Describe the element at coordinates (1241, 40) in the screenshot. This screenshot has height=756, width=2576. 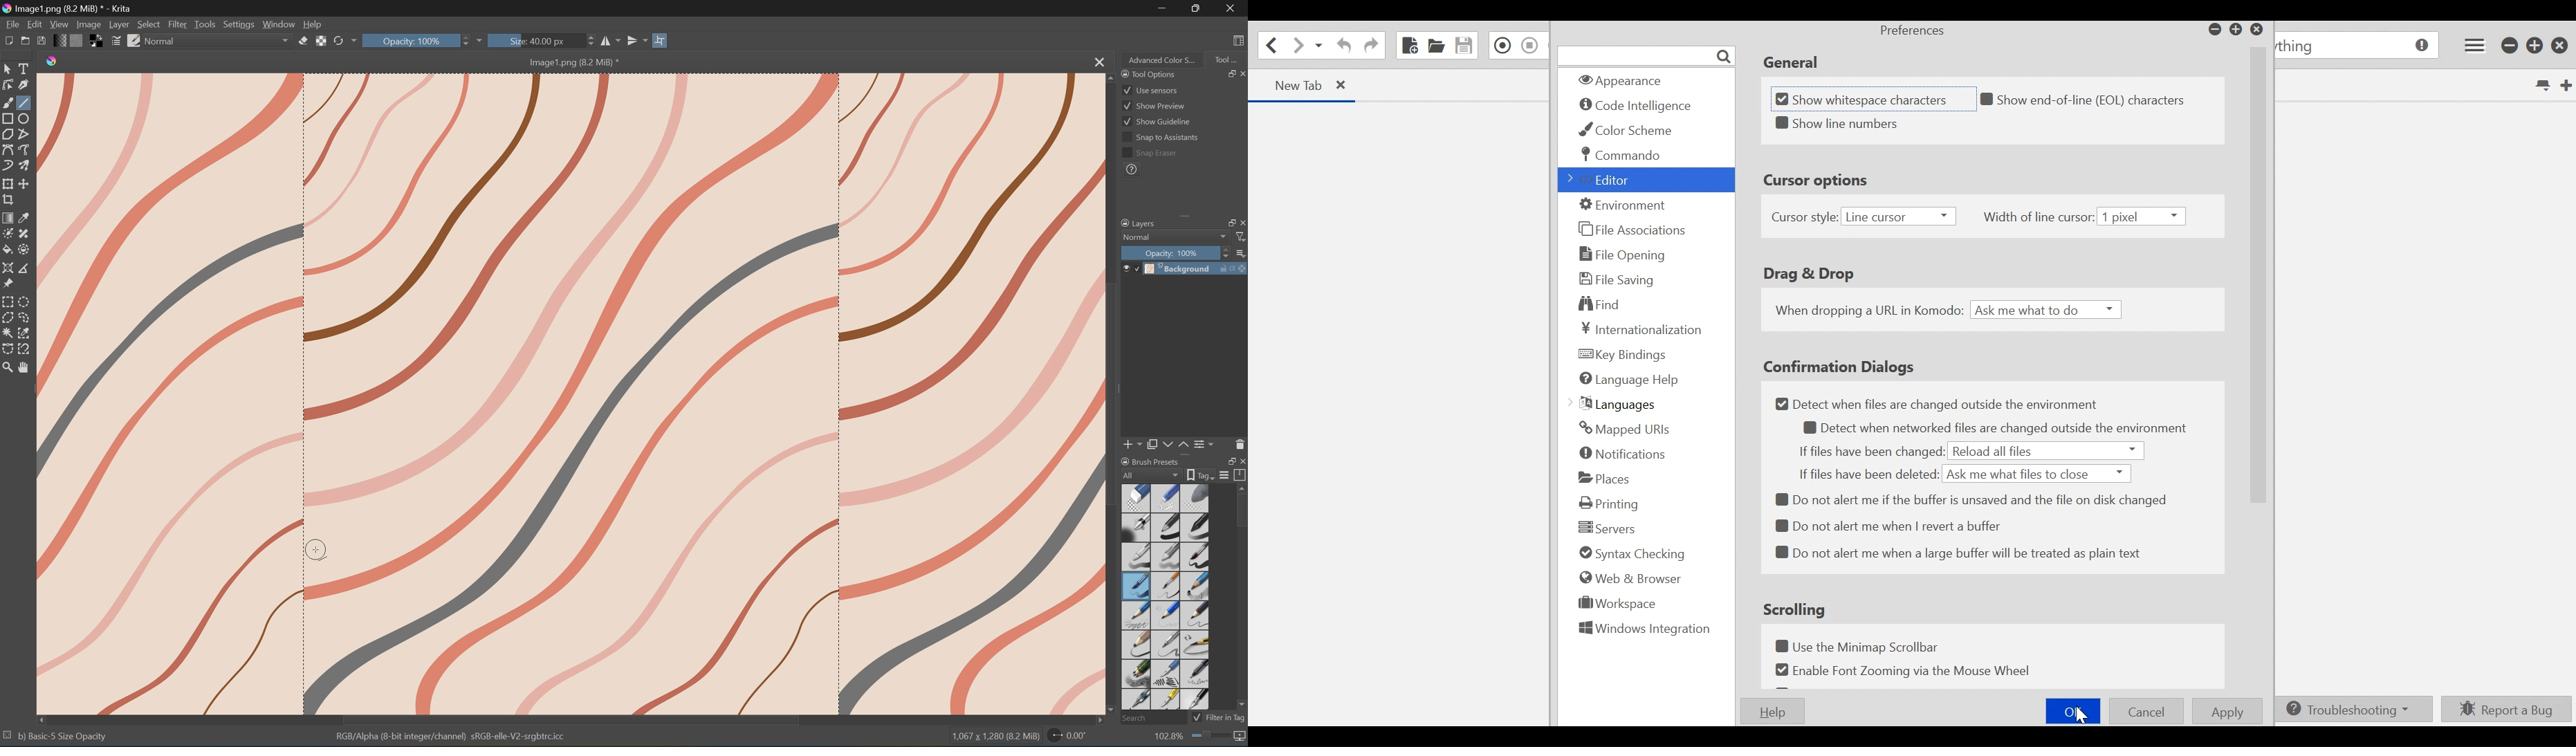
I see `Choose workspace` at that location.